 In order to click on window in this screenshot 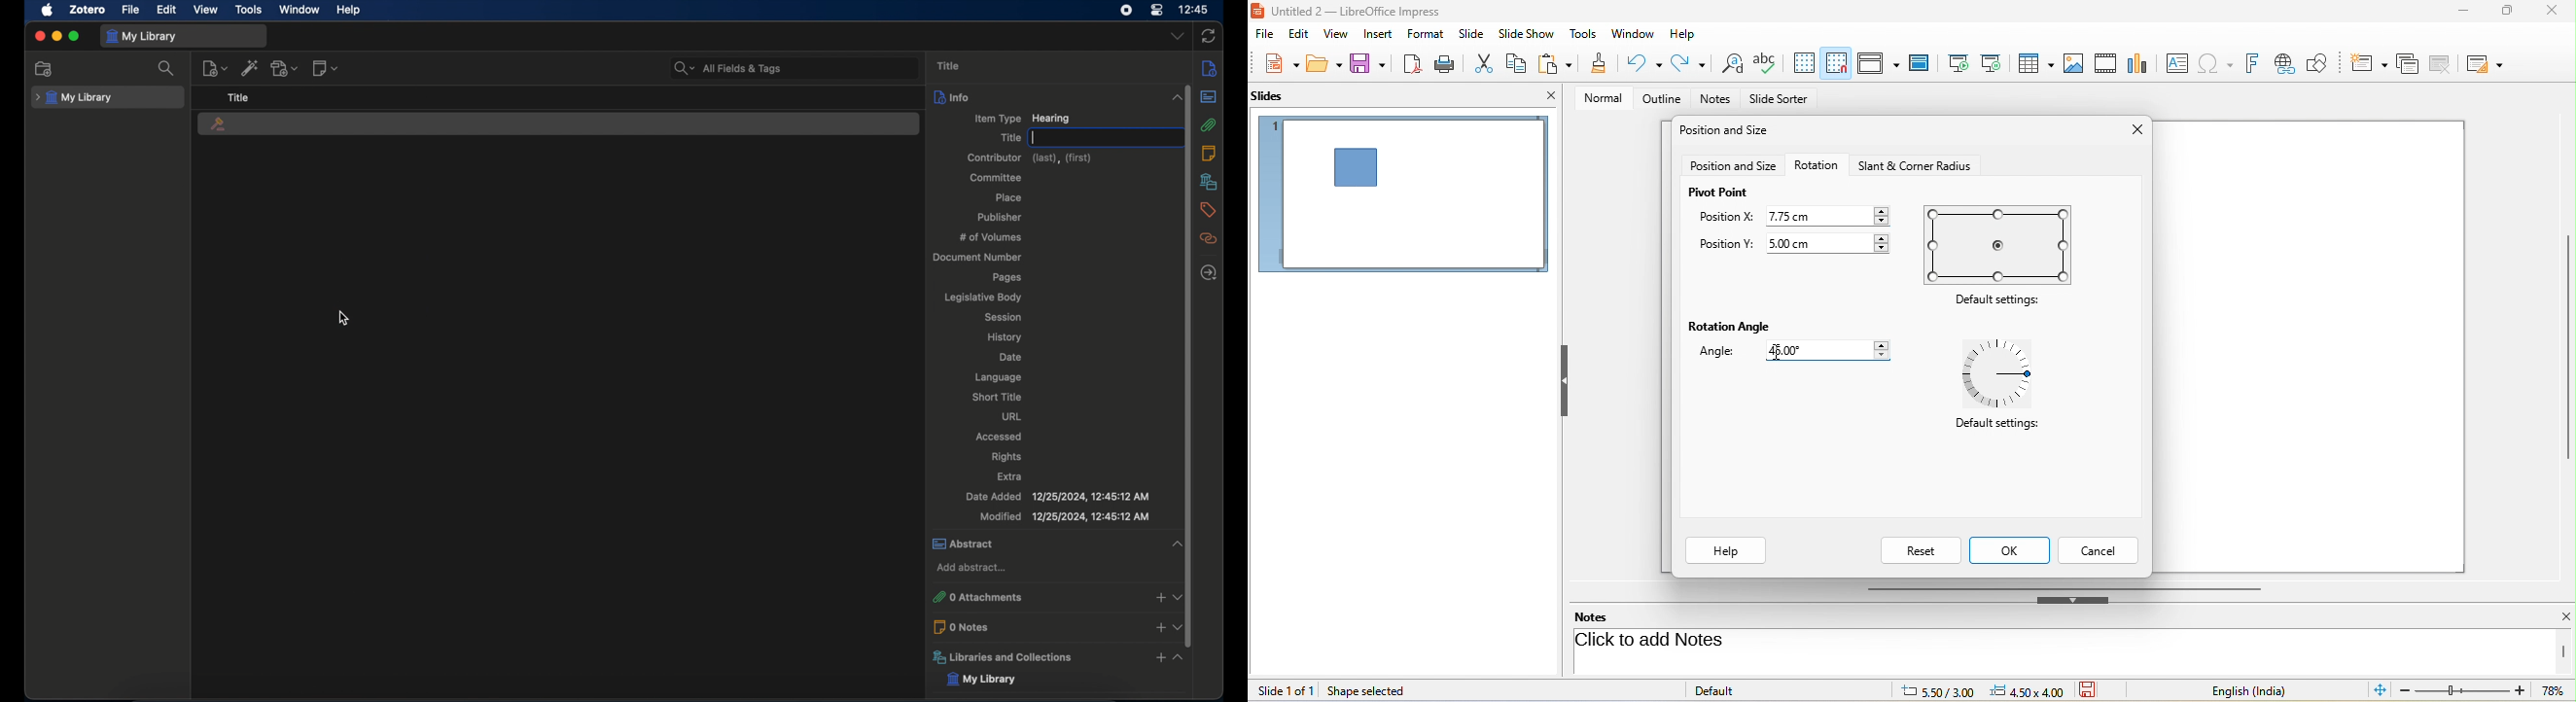, I will do `click(1633, 35)`.